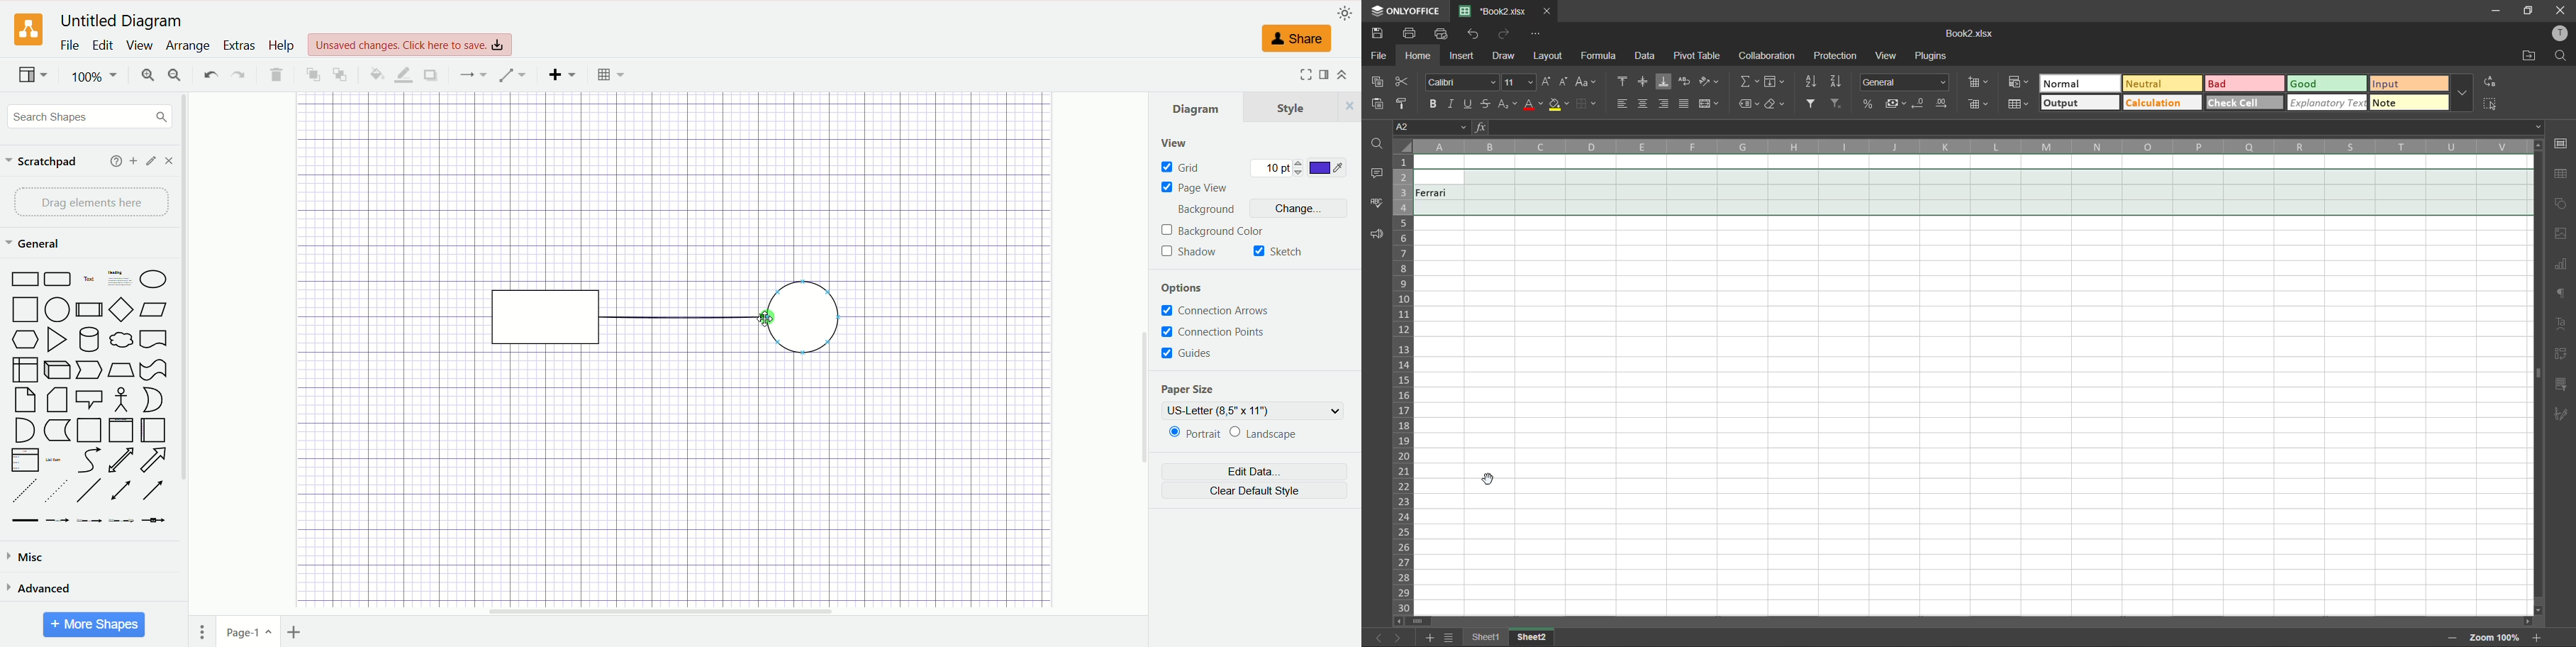 The height and width of the screenshot is (672, 2576). Describe the element at coordinates (1530, 104) in the screenshot. I see `font color` at that location.